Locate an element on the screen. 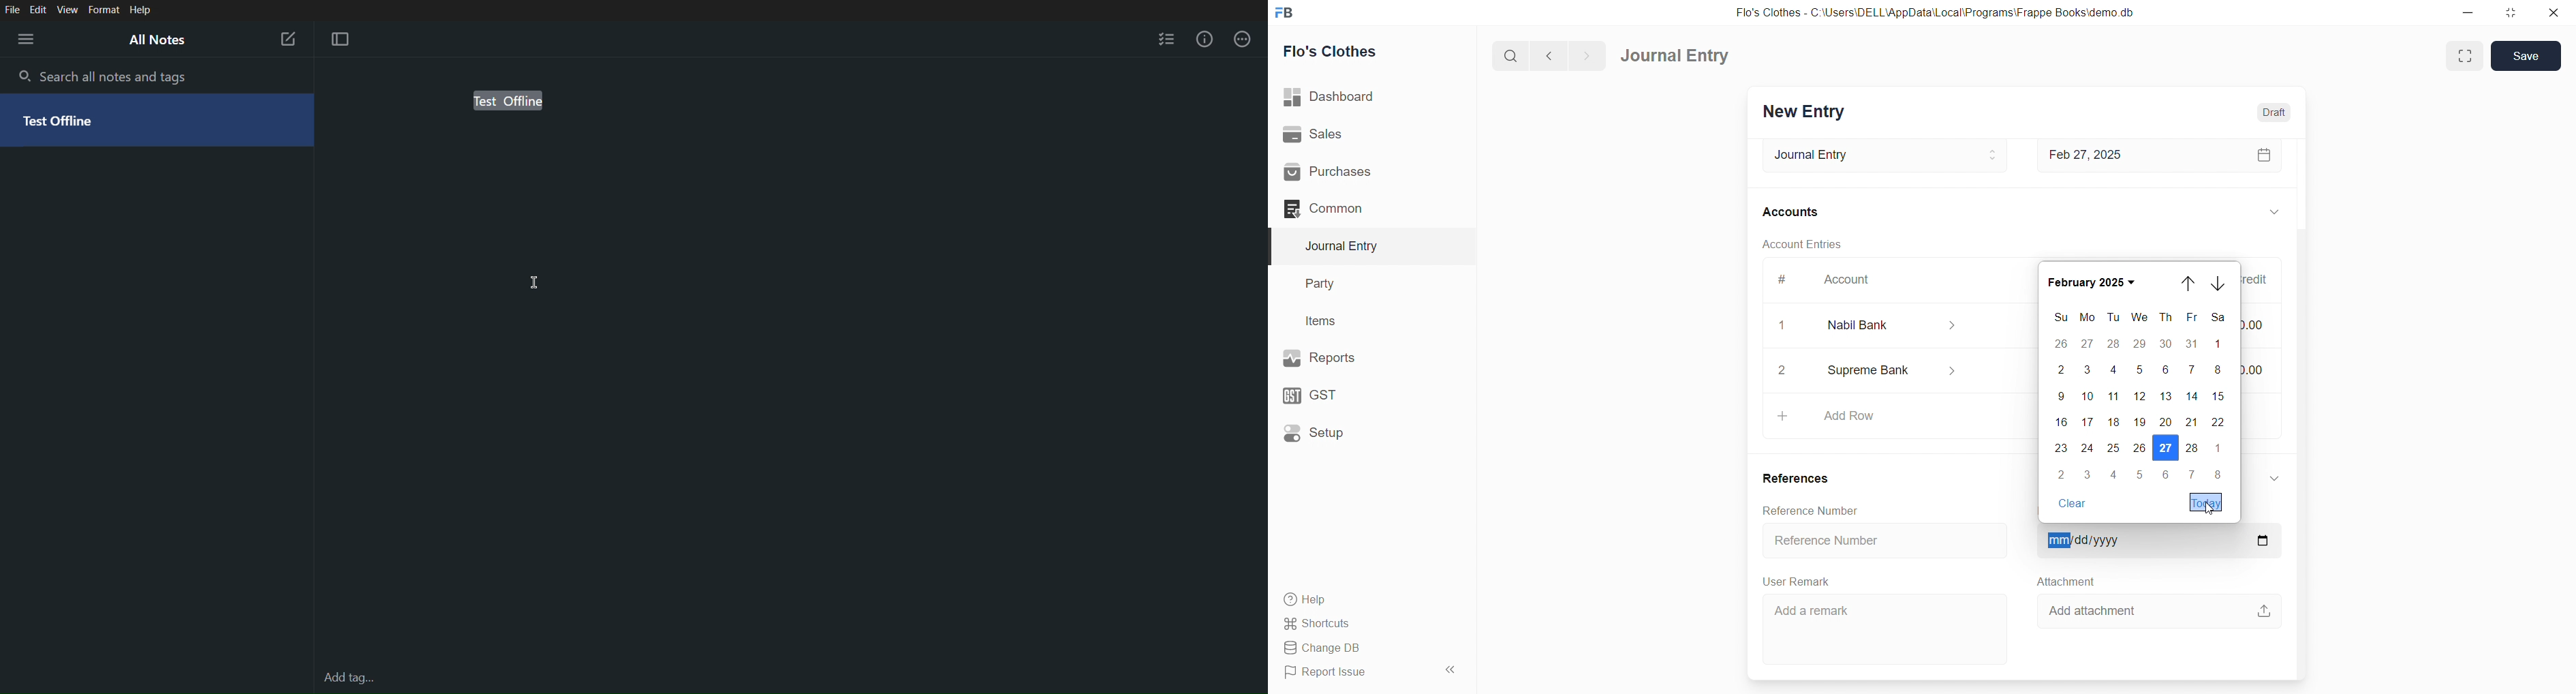 The width and height of the screenshot is (2576, 700). 6 is located at coordinates (2167, 371).